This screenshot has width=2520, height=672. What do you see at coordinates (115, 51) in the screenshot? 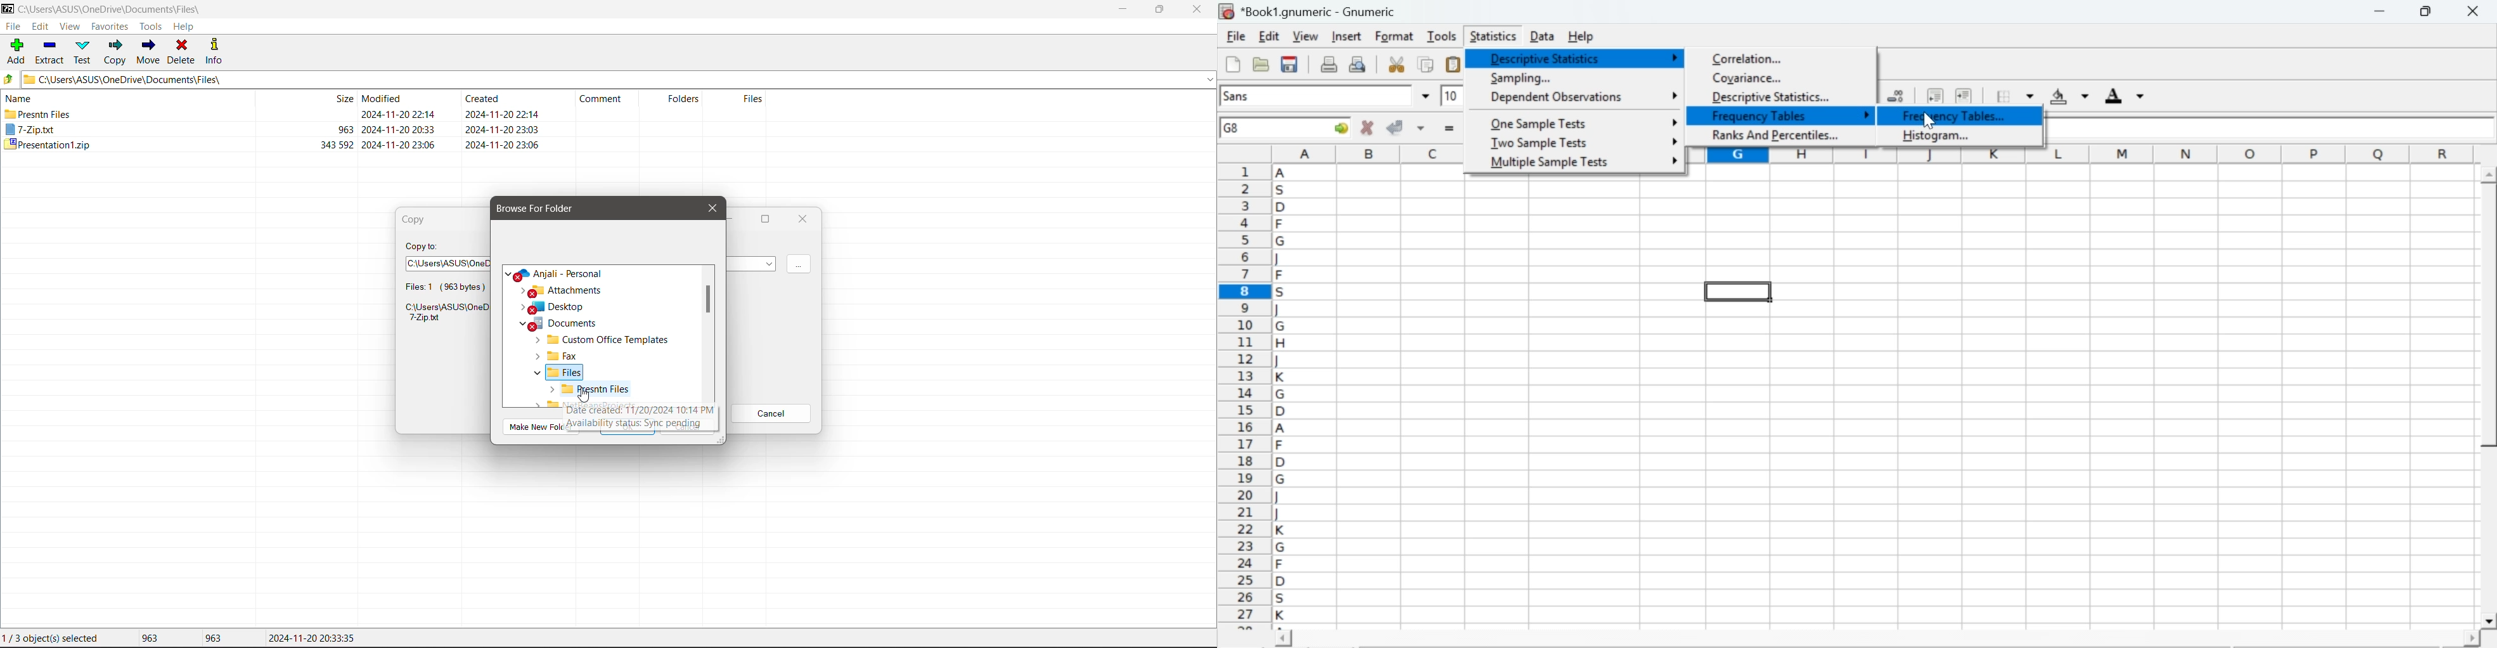
I see `Copy` at bounding box center [115, 51].